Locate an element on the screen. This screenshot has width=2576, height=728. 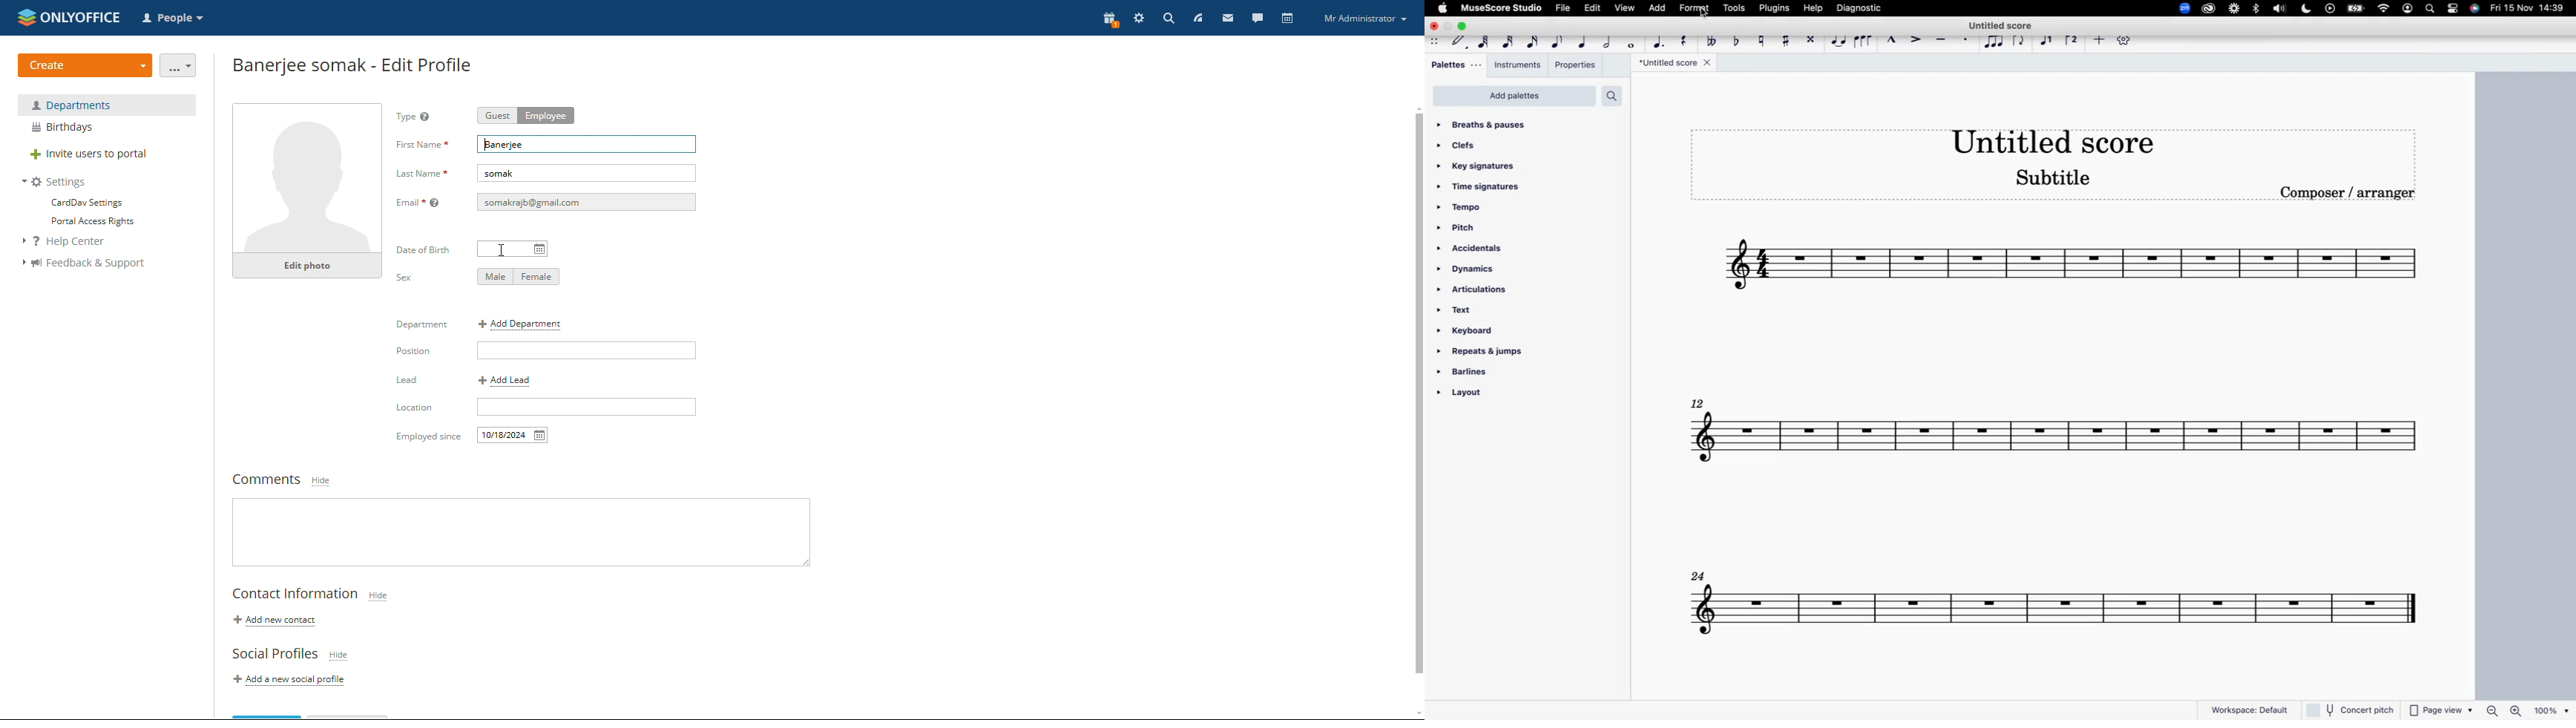
profile is located at coordinates (1365, 19).